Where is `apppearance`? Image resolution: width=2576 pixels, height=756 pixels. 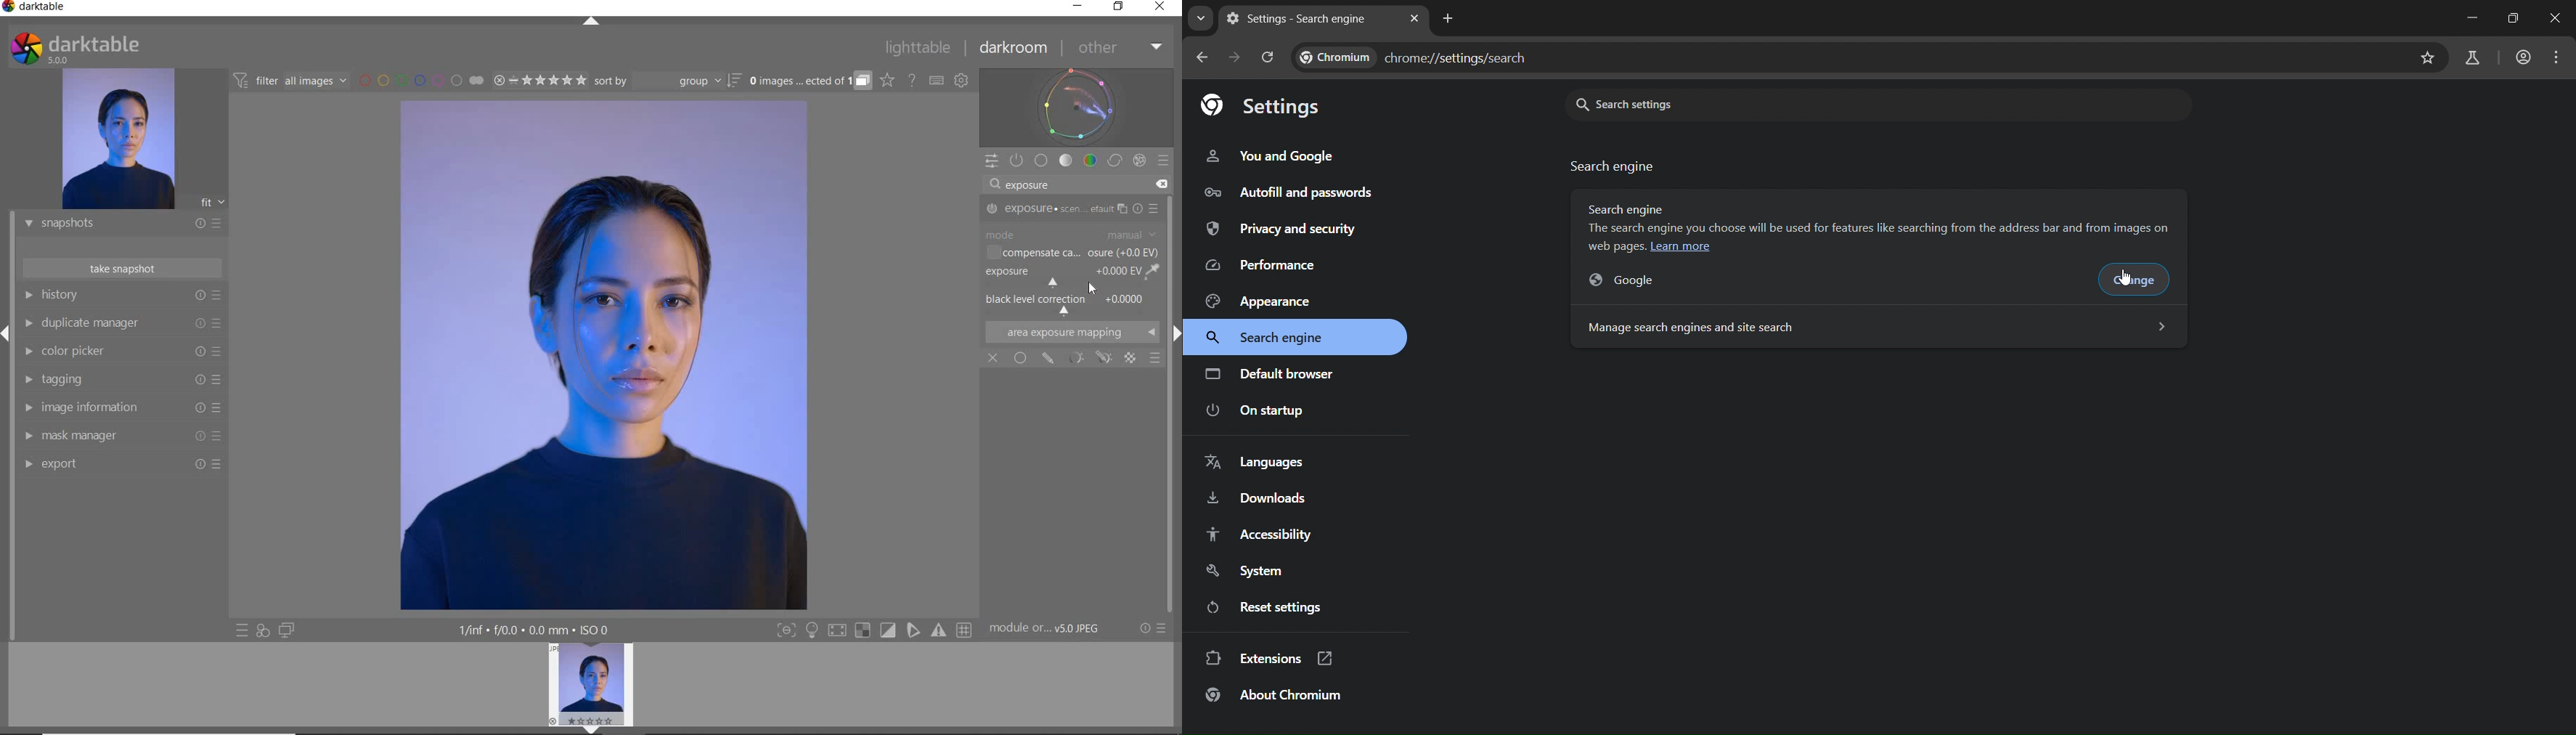 apppearance is located at coordinates (1268, 300).